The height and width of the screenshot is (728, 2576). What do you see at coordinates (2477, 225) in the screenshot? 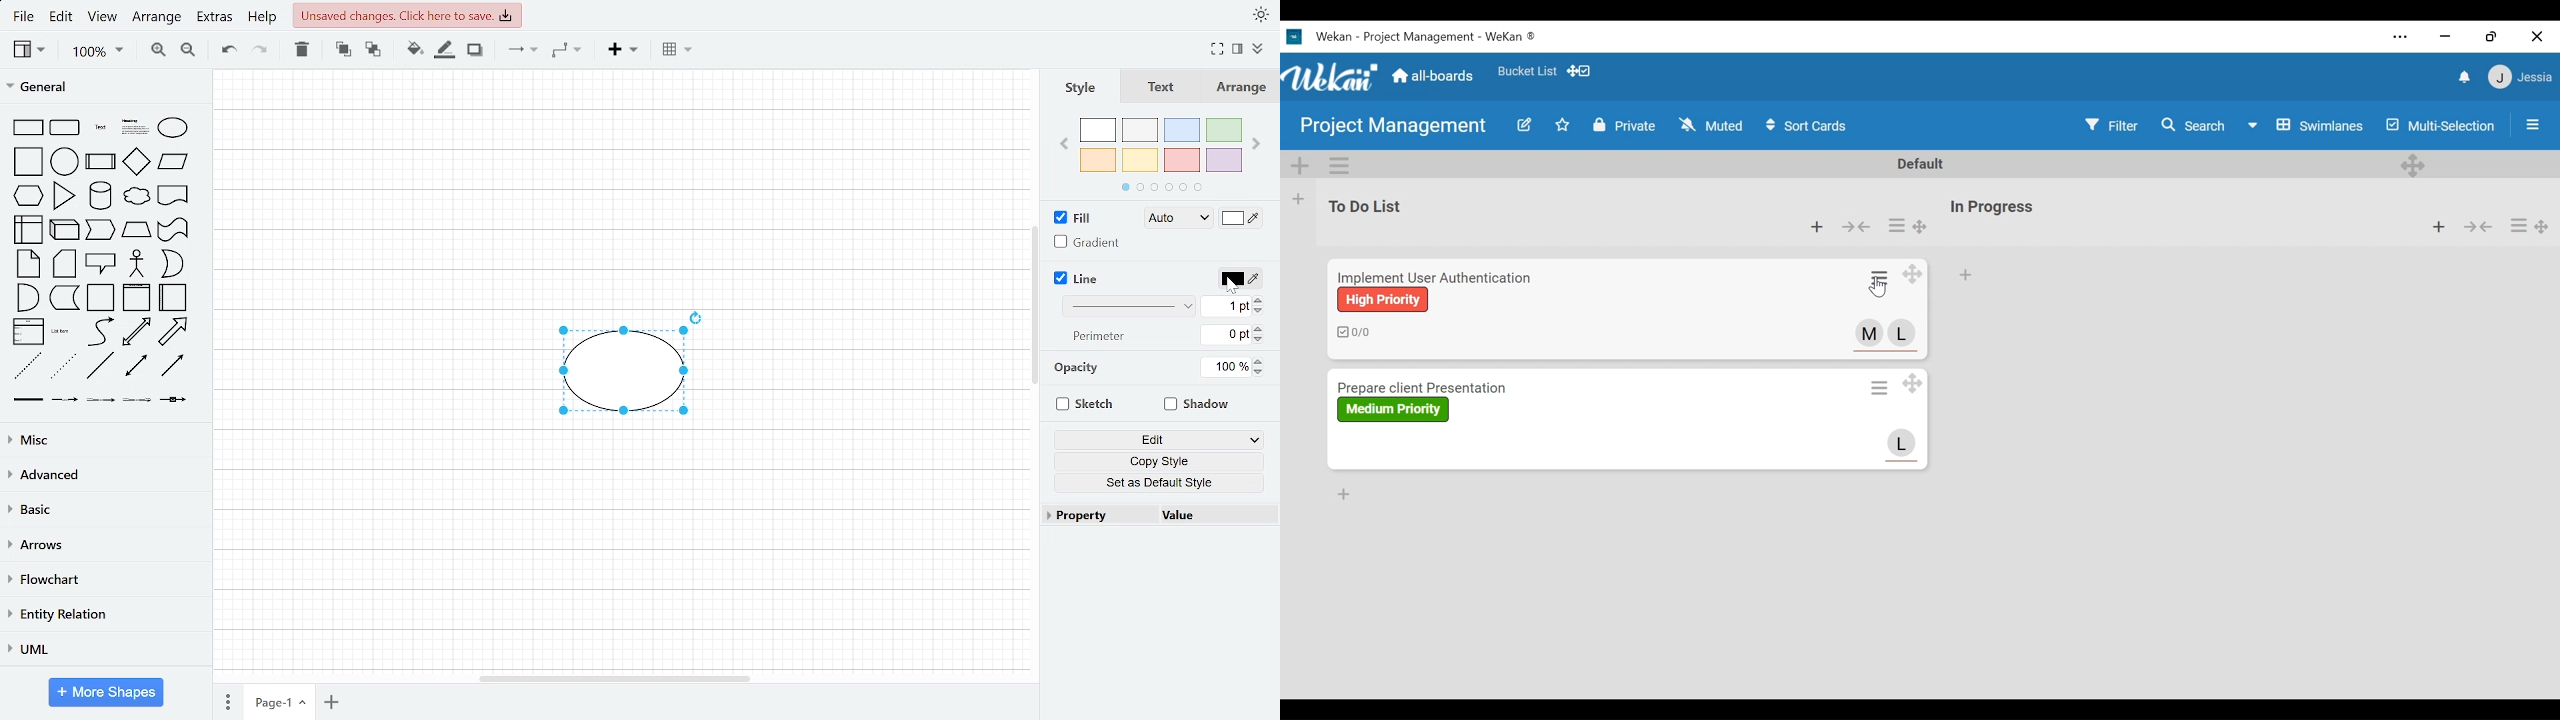
I see `Collapse` at bounding box center [2477, 225].